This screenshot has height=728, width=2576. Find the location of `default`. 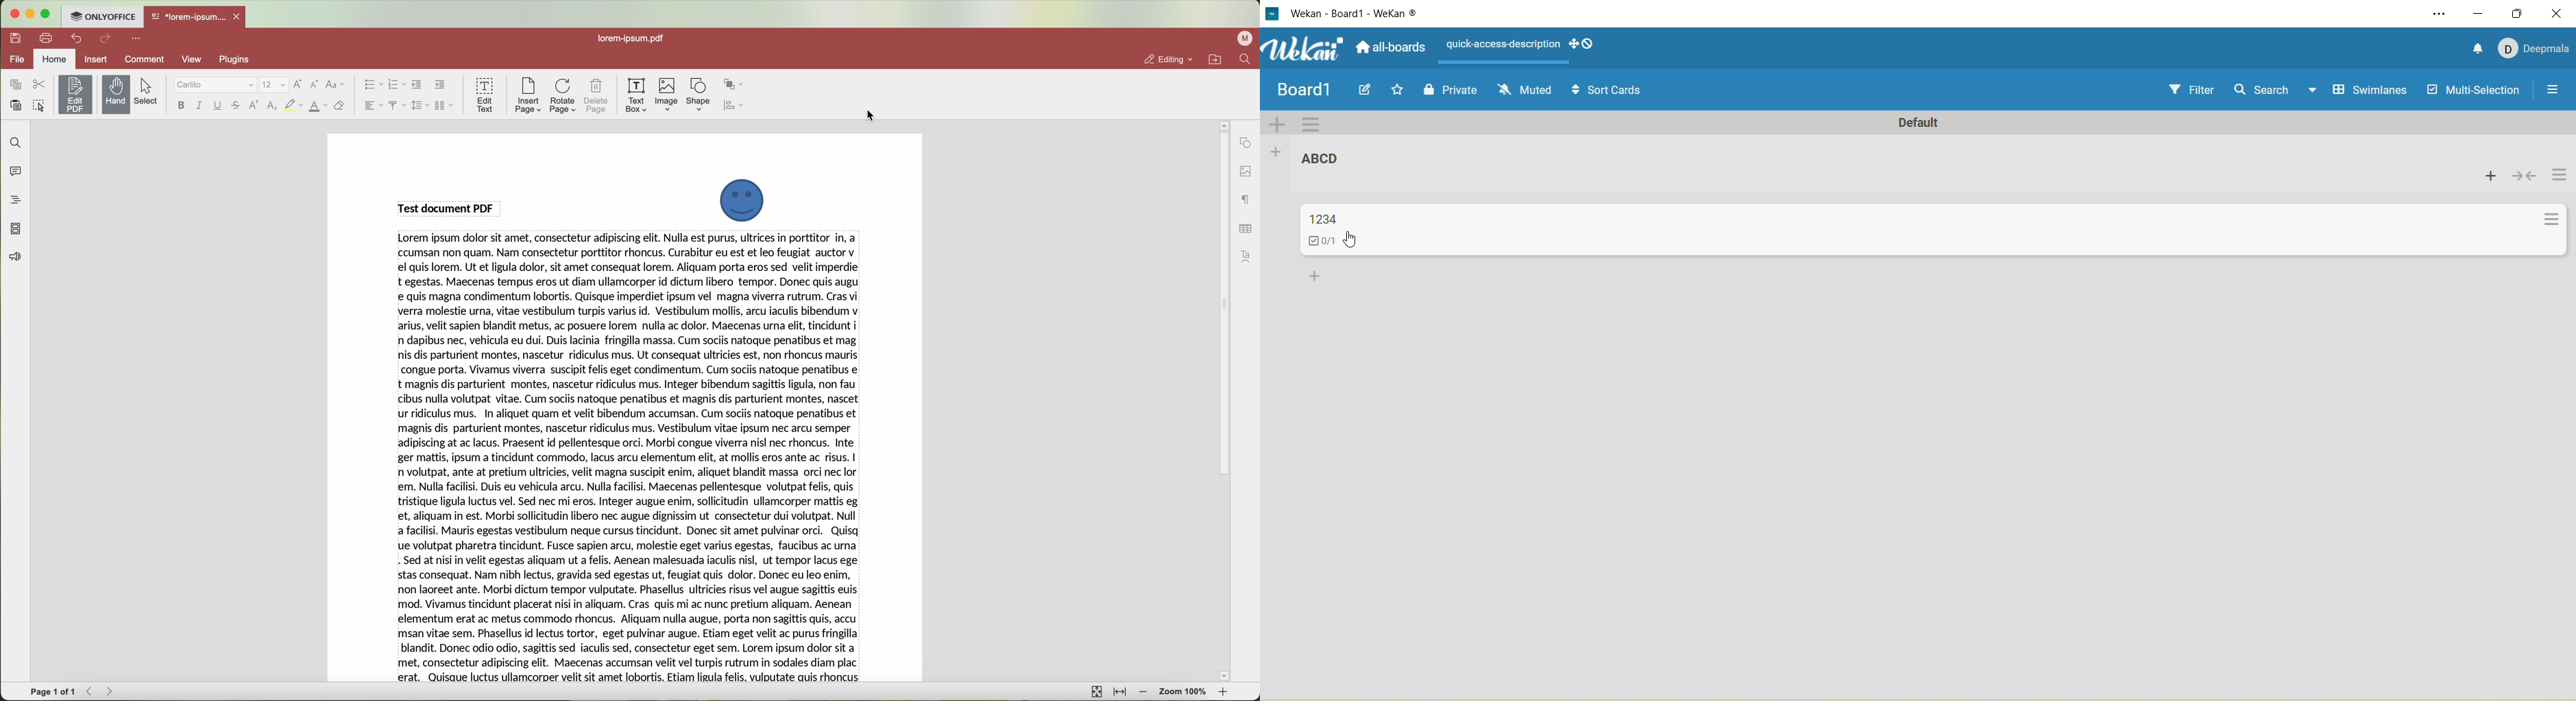

default is located at coordinates (1919, 123).